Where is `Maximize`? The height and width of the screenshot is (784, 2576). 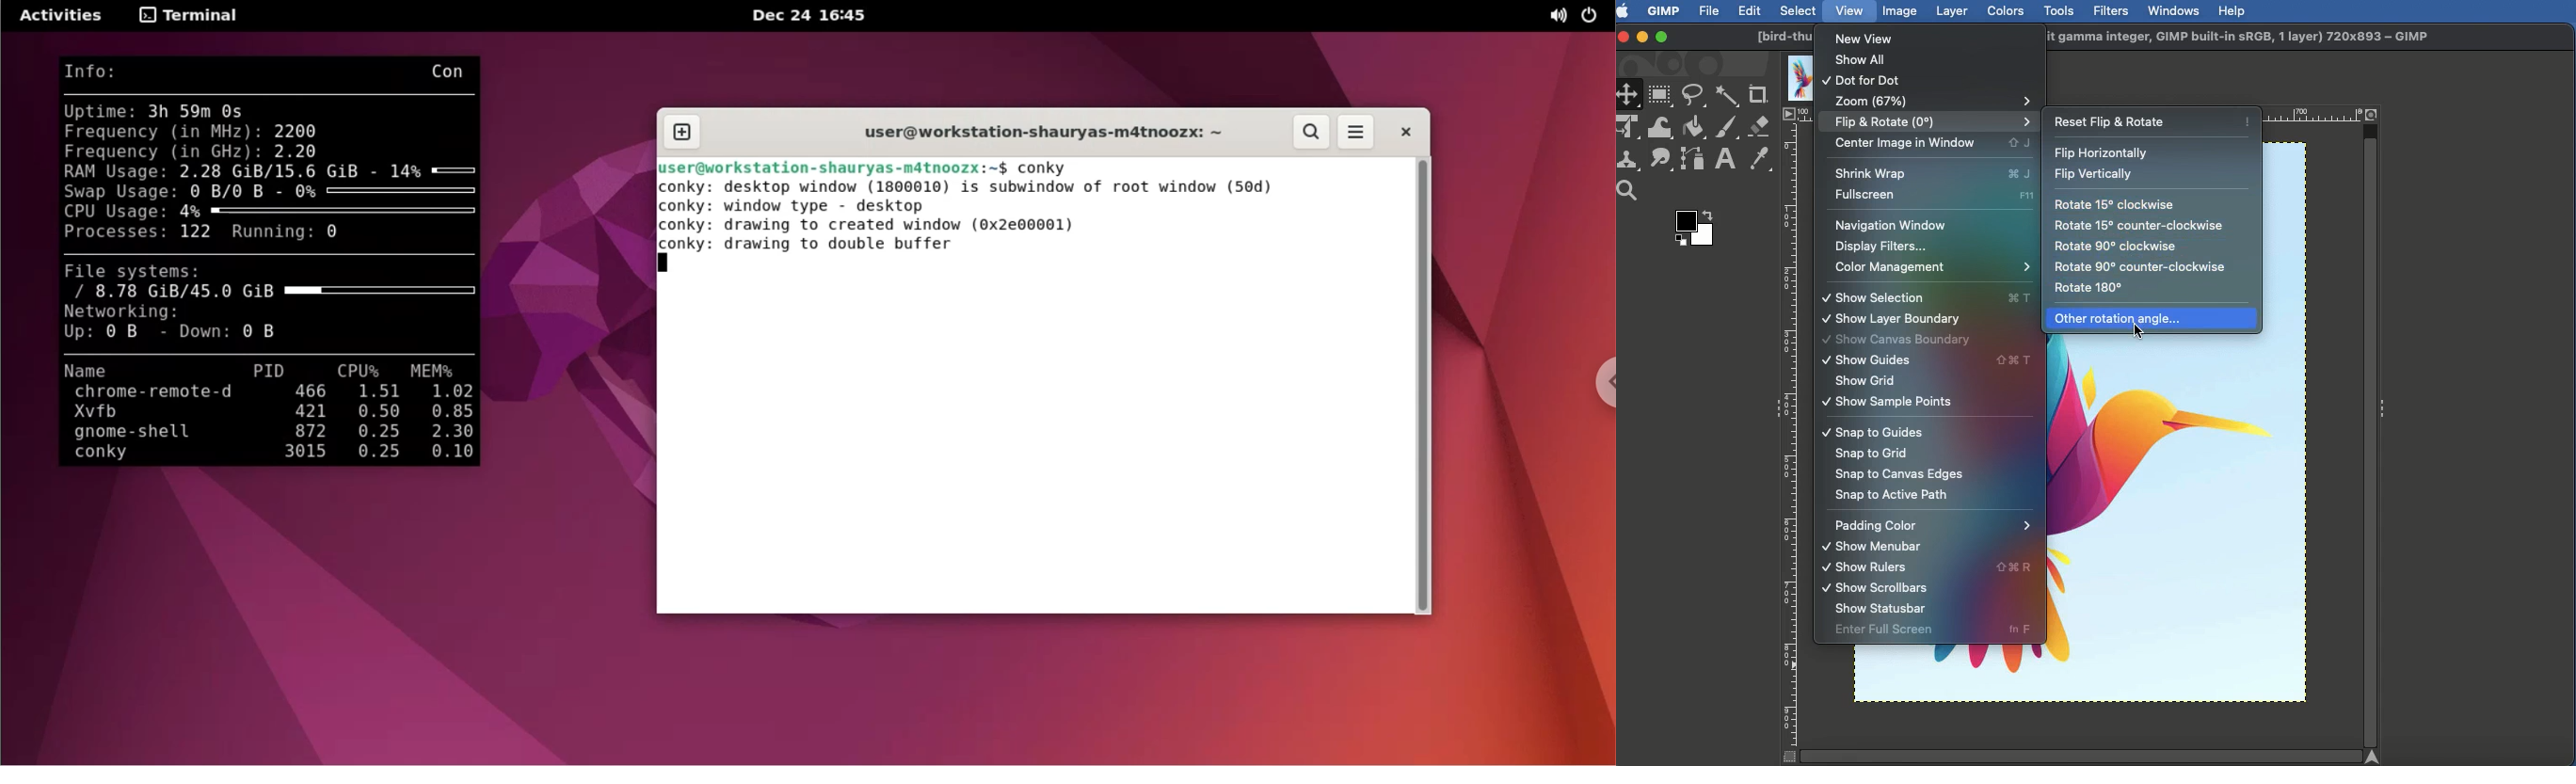
Maximize is located at coordinates (1661, 39).